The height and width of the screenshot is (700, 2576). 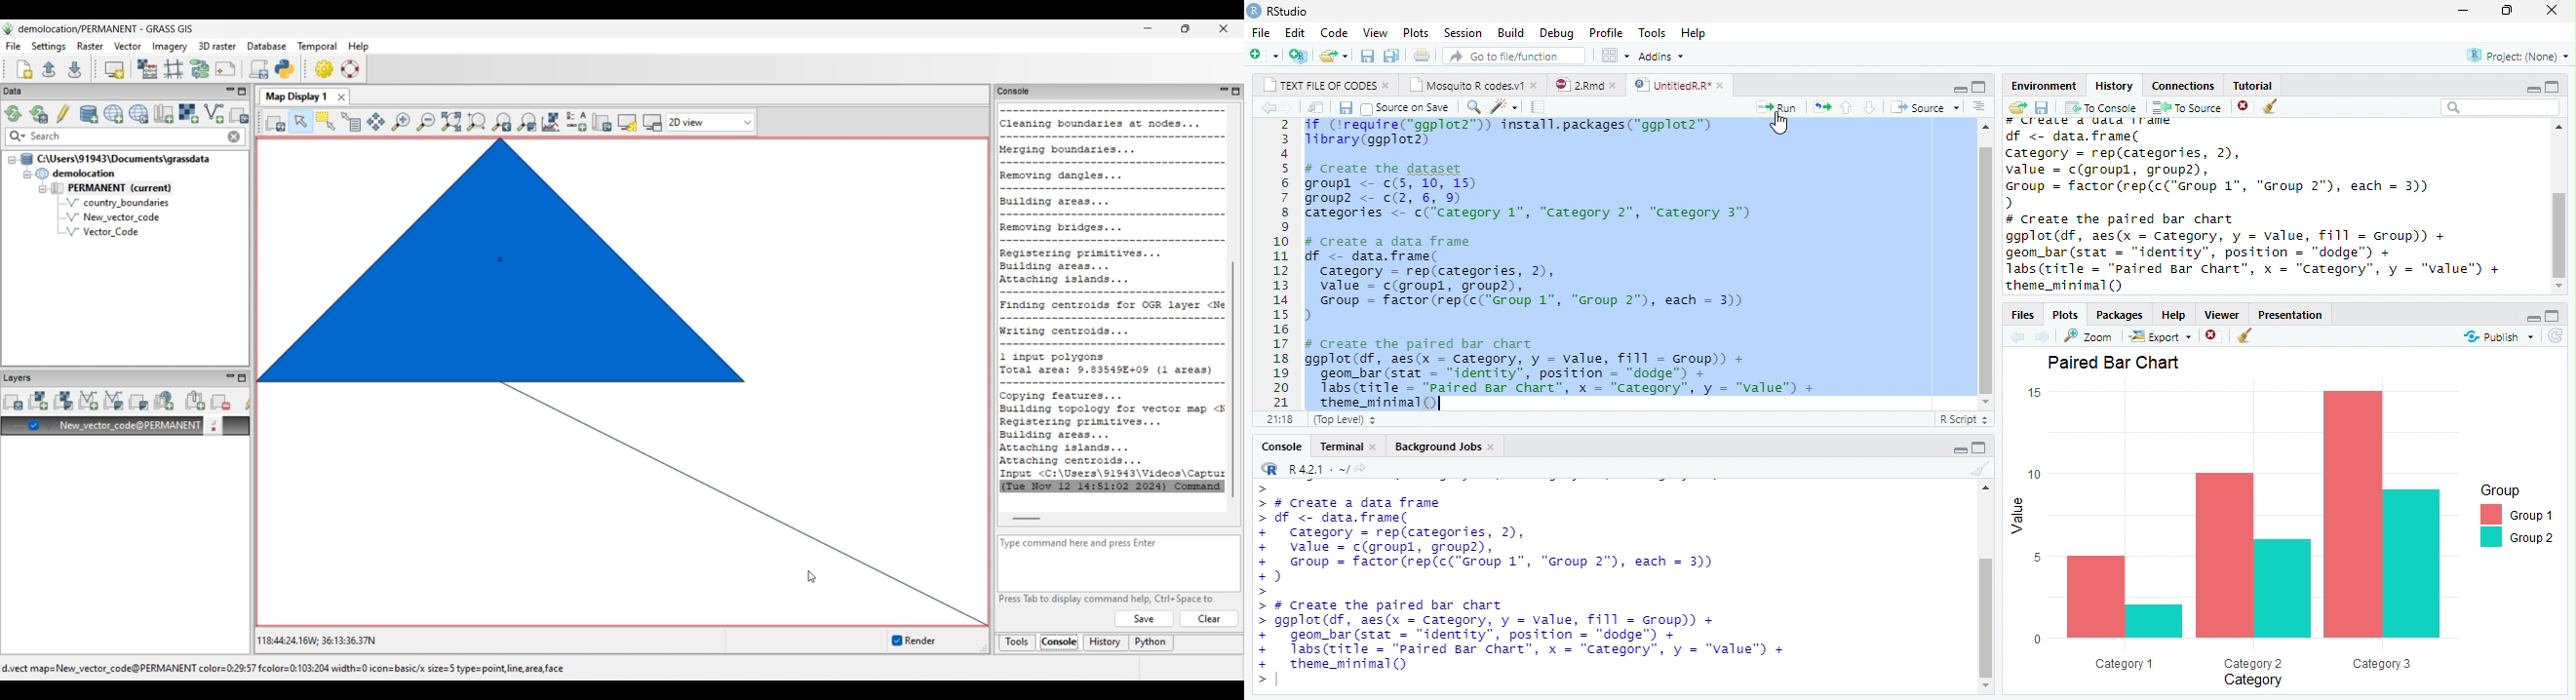 What do you see at coordinates (1983, 88) in the screenshot?
I see `maximize` at bounding box center [1983, 88].